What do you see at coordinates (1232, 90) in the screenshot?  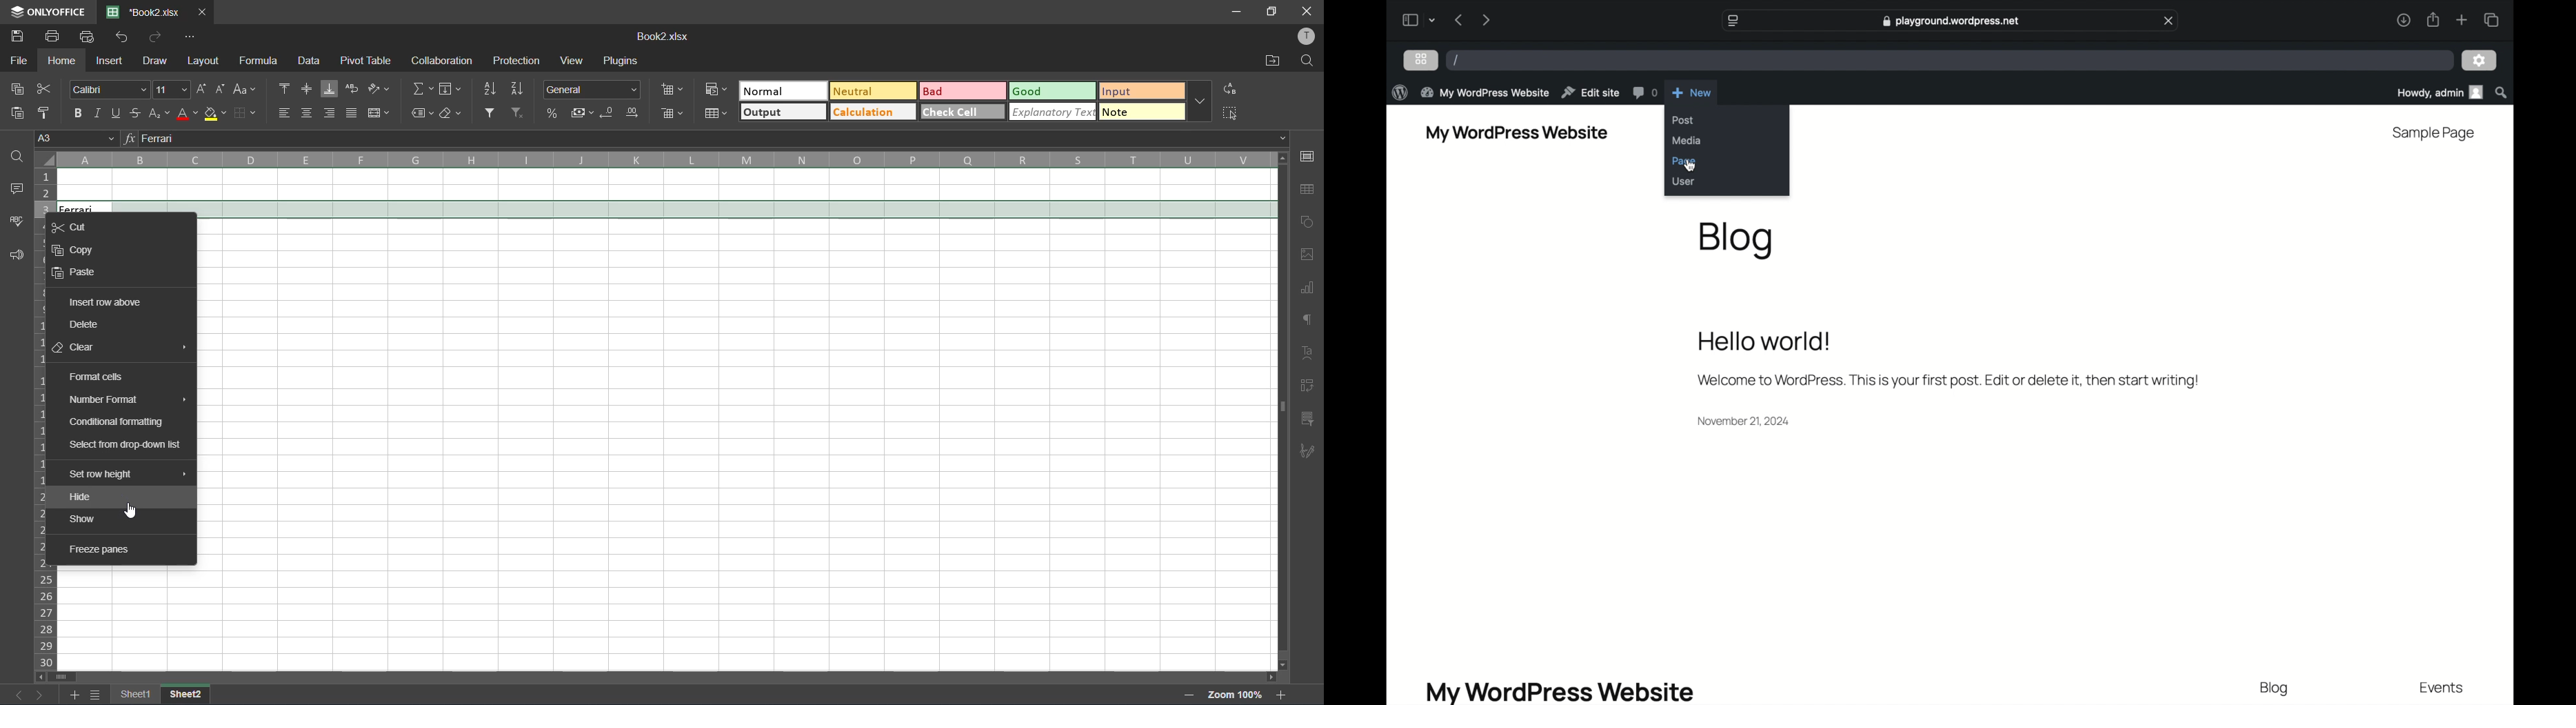 I see `replace` at bounding box center [1232, 90].